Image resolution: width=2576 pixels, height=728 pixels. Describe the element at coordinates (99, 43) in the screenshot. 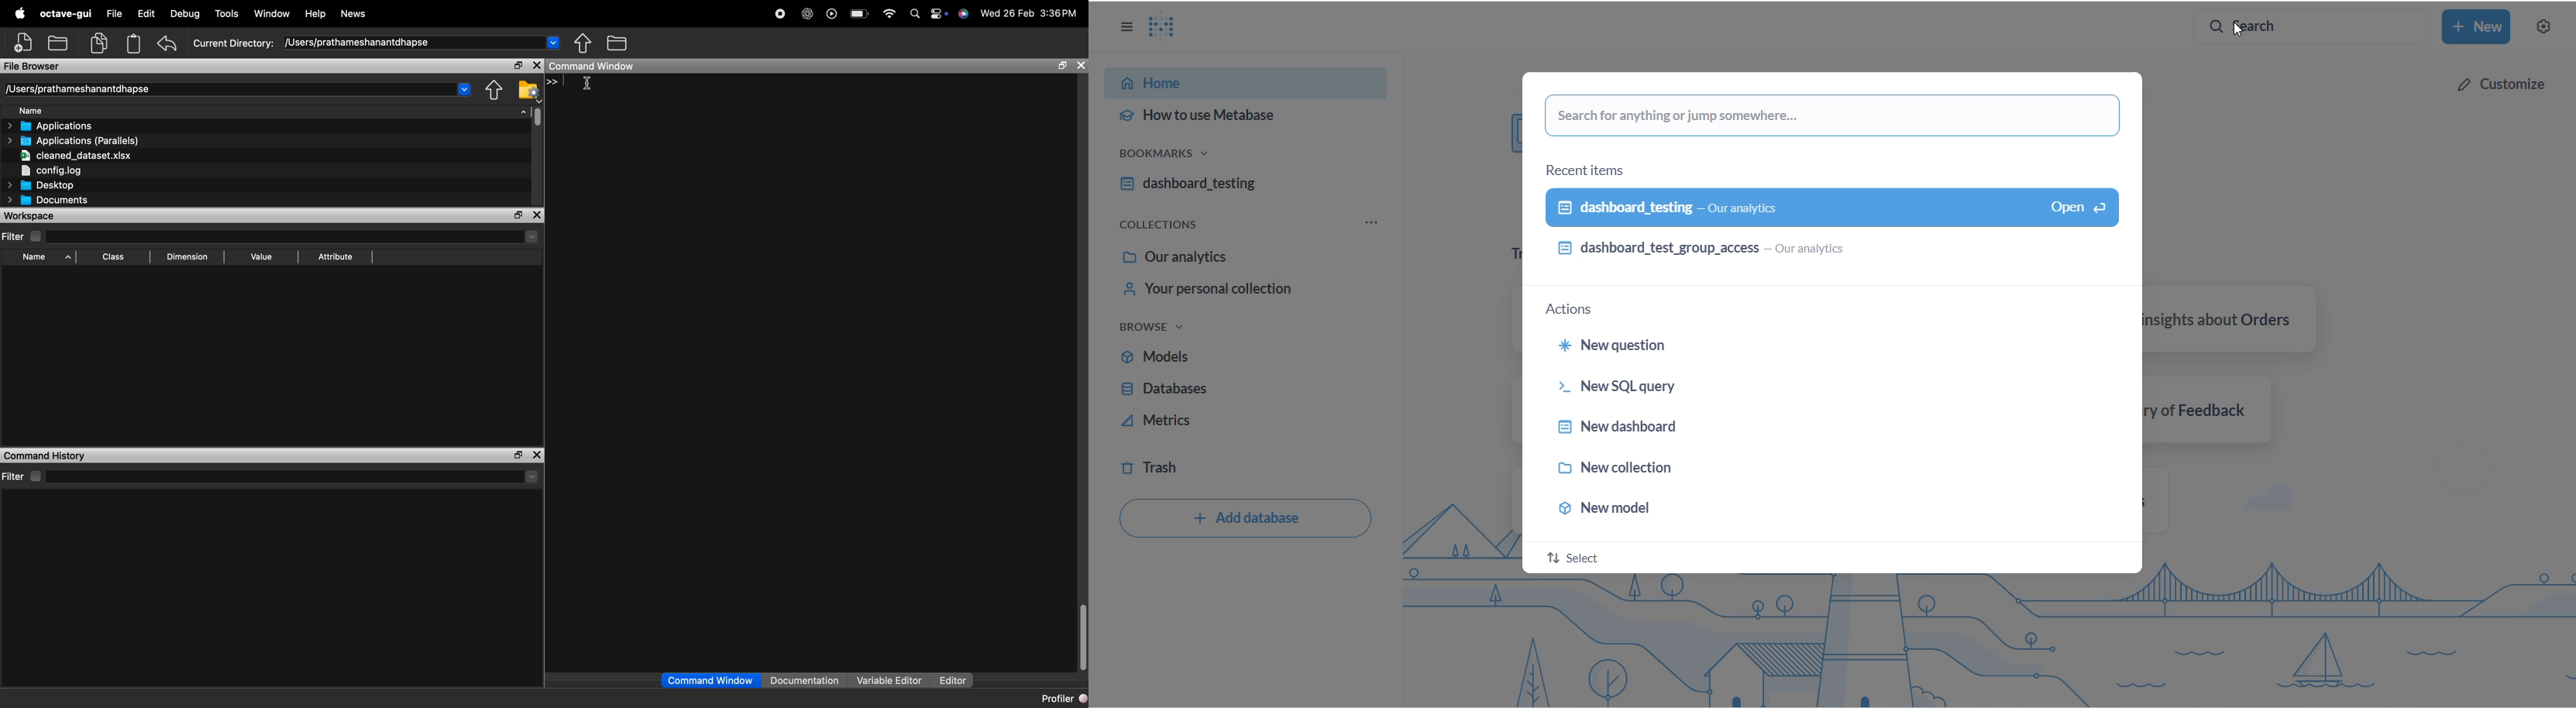

I see `copy` at that location.